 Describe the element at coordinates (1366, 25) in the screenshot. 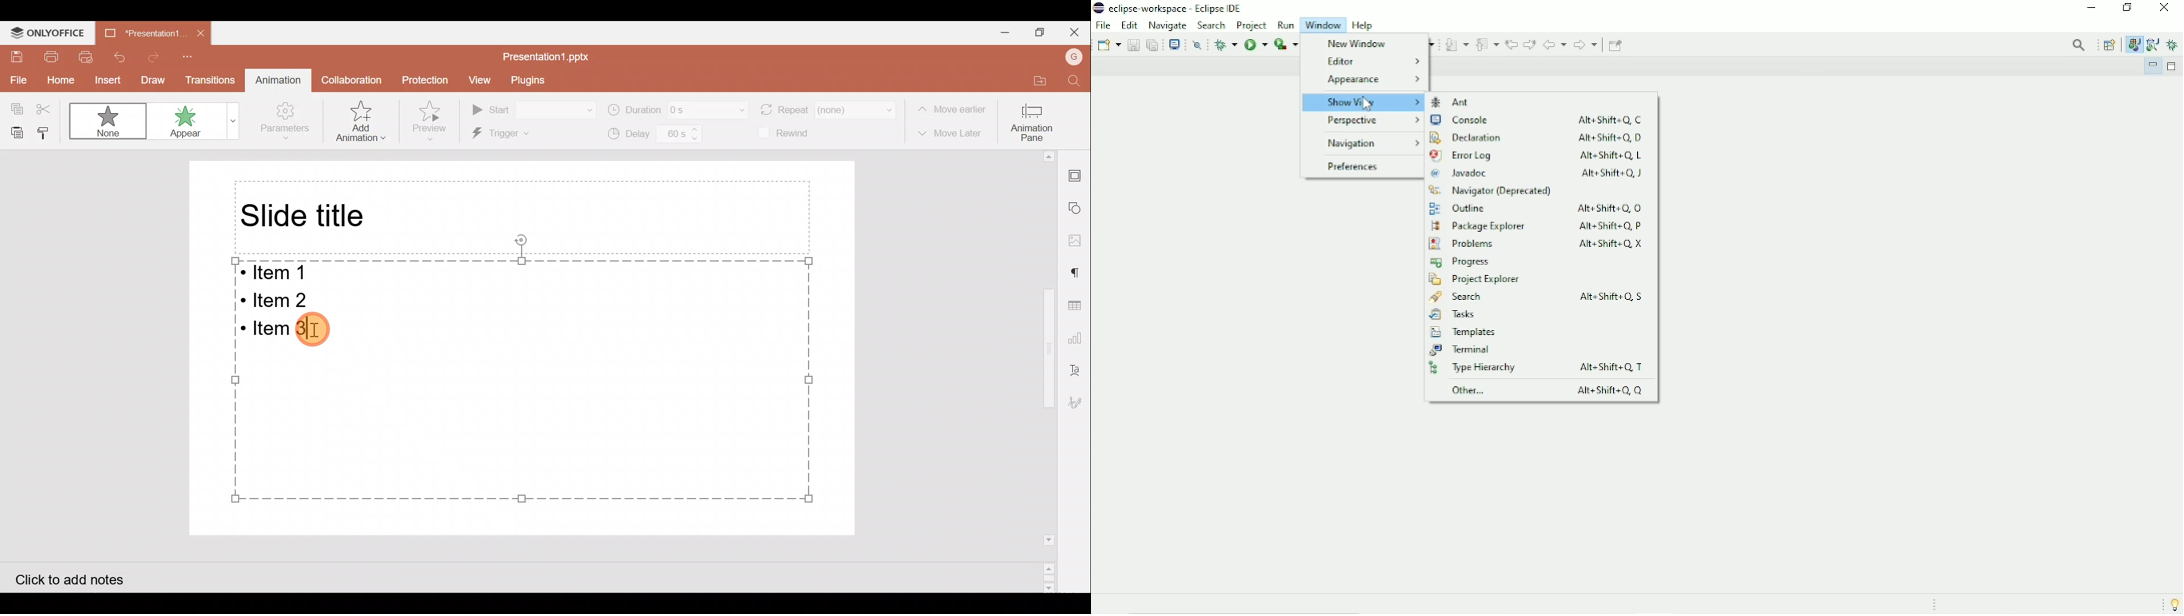

I see `Help` at that location.